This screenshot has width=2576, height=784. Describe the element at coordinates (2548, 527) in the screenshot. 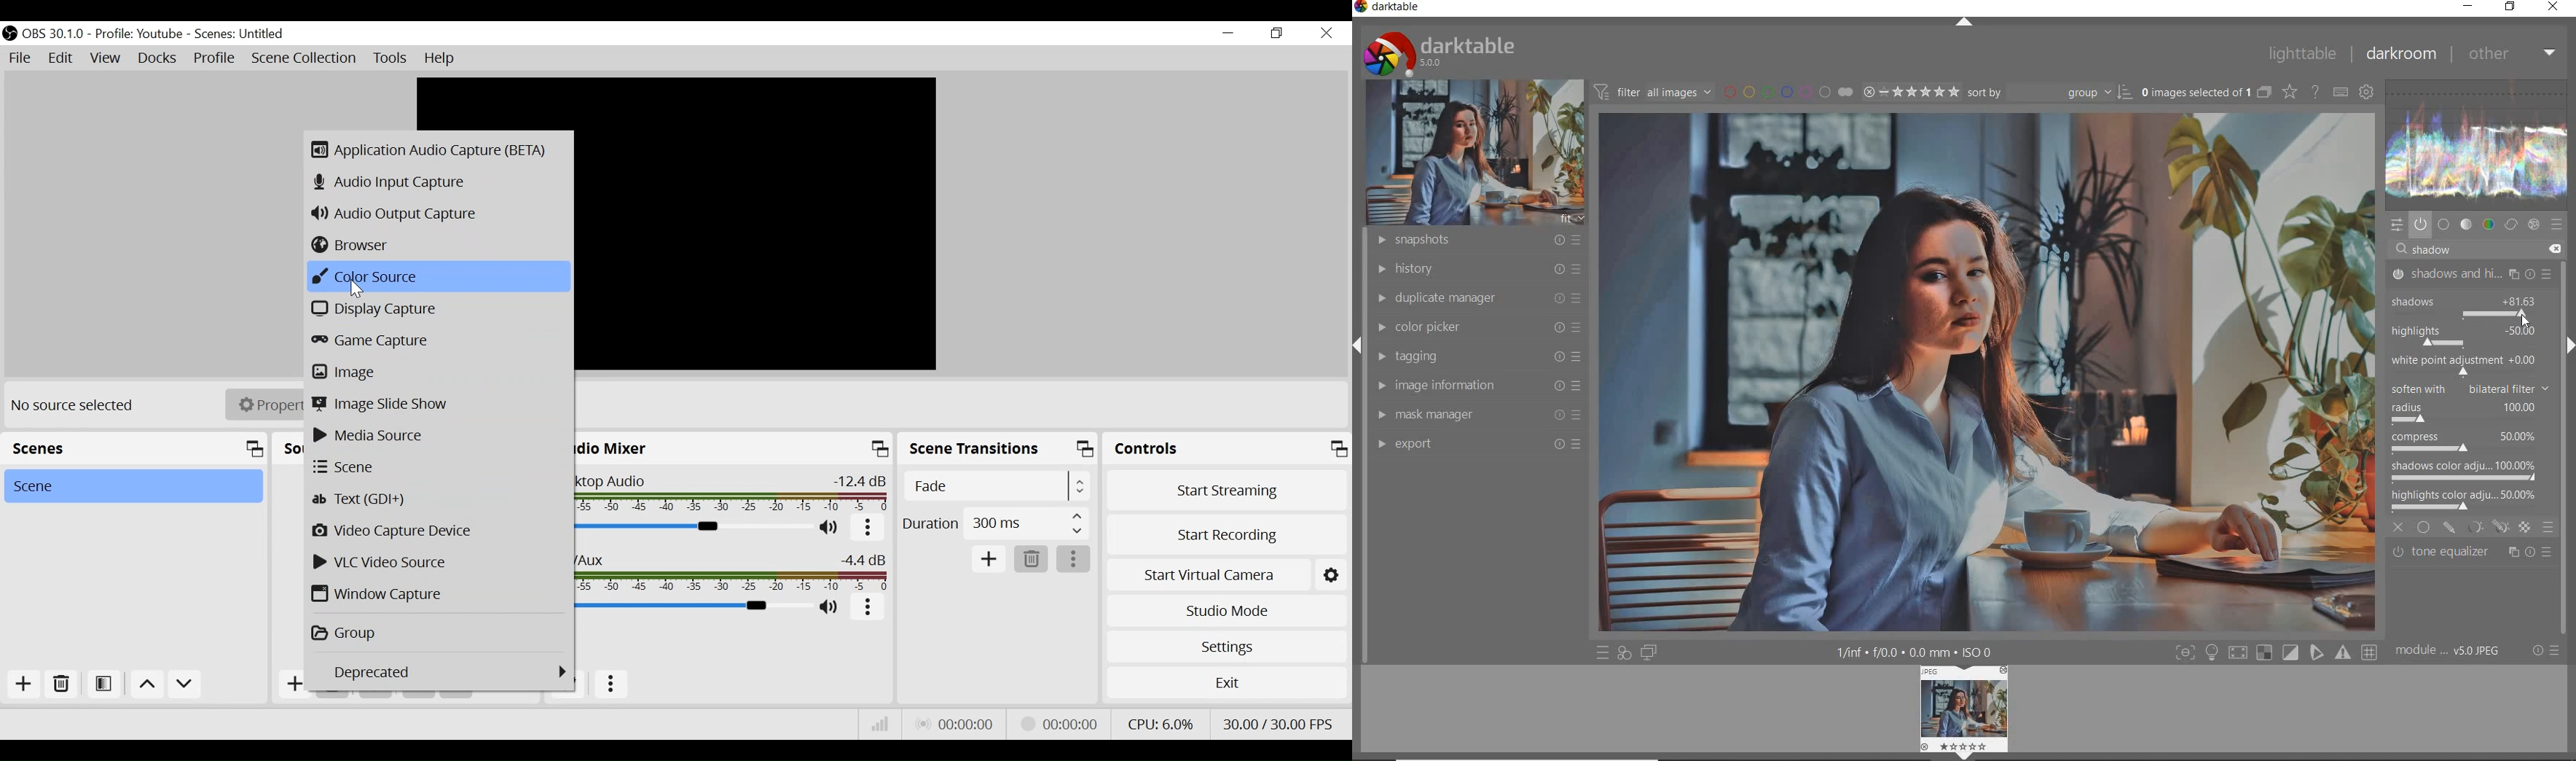

I see `blending options` at that location.